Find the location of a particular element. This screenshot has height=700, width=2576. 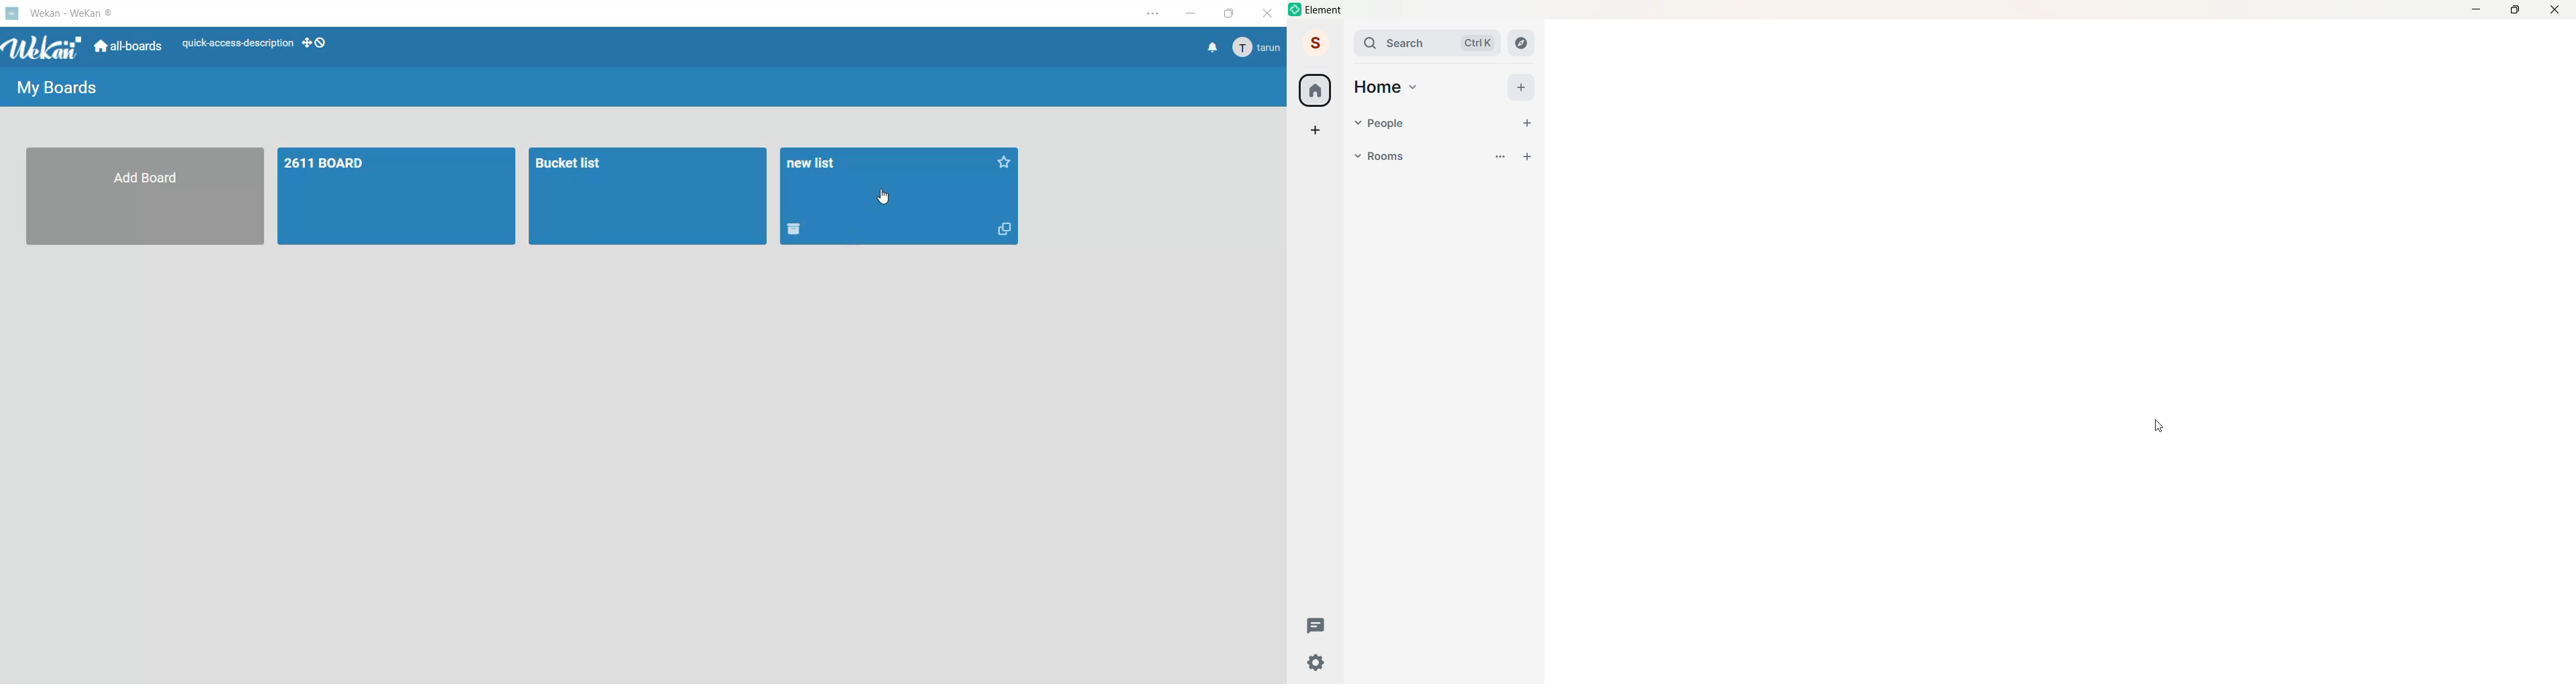

star board is located at coordinates (1009, 167).